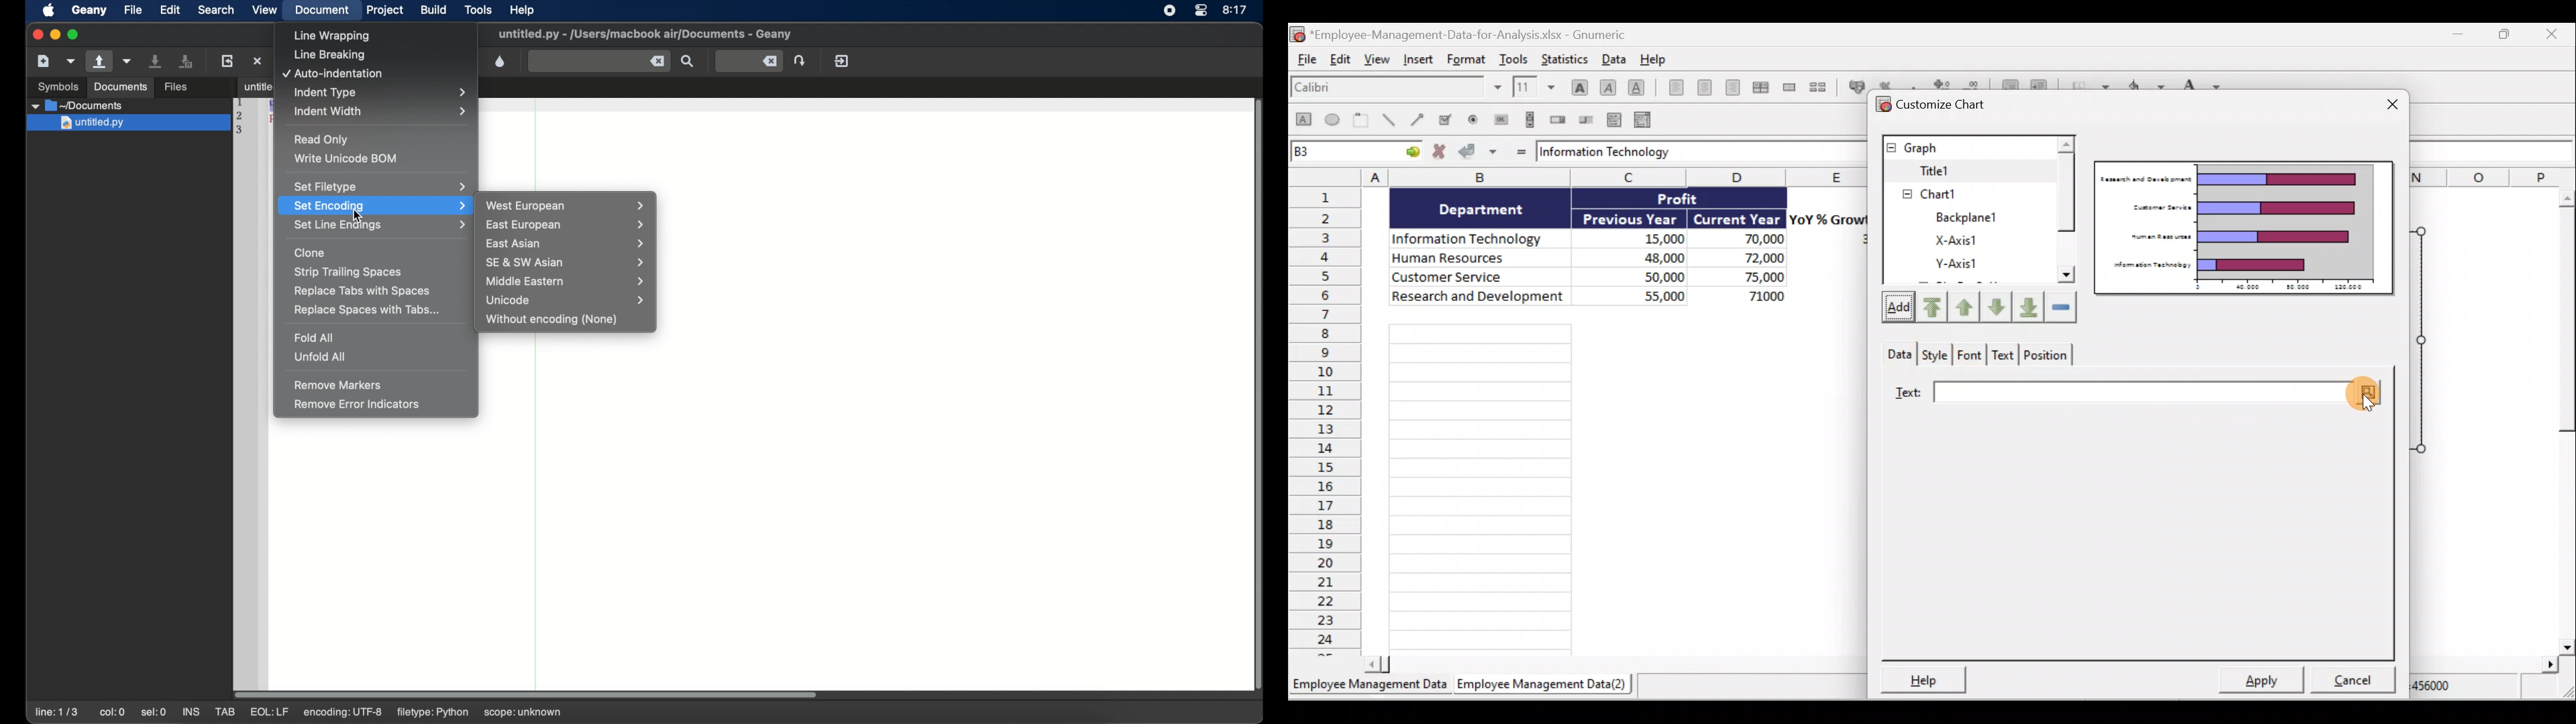  I want to click on Data, so click(1621, 251).